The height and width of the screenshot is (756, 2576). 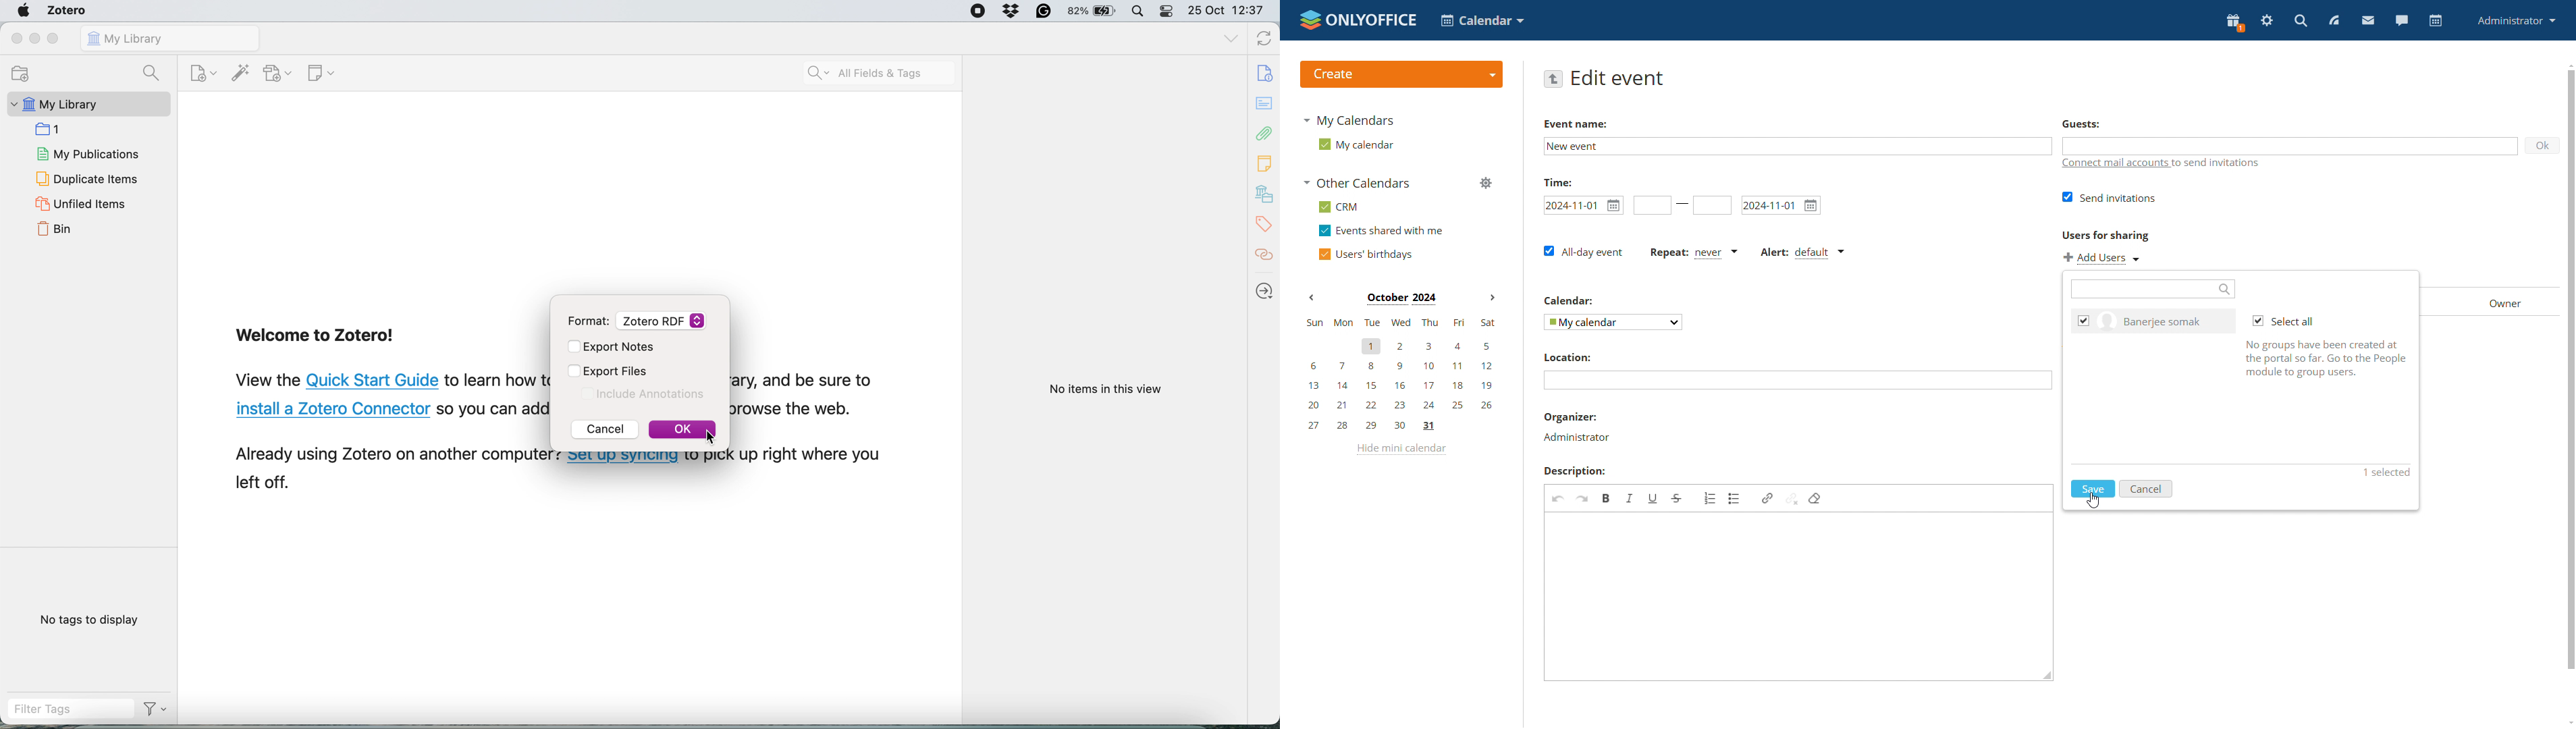 I want to click on note, so click(x=1265, y=166).